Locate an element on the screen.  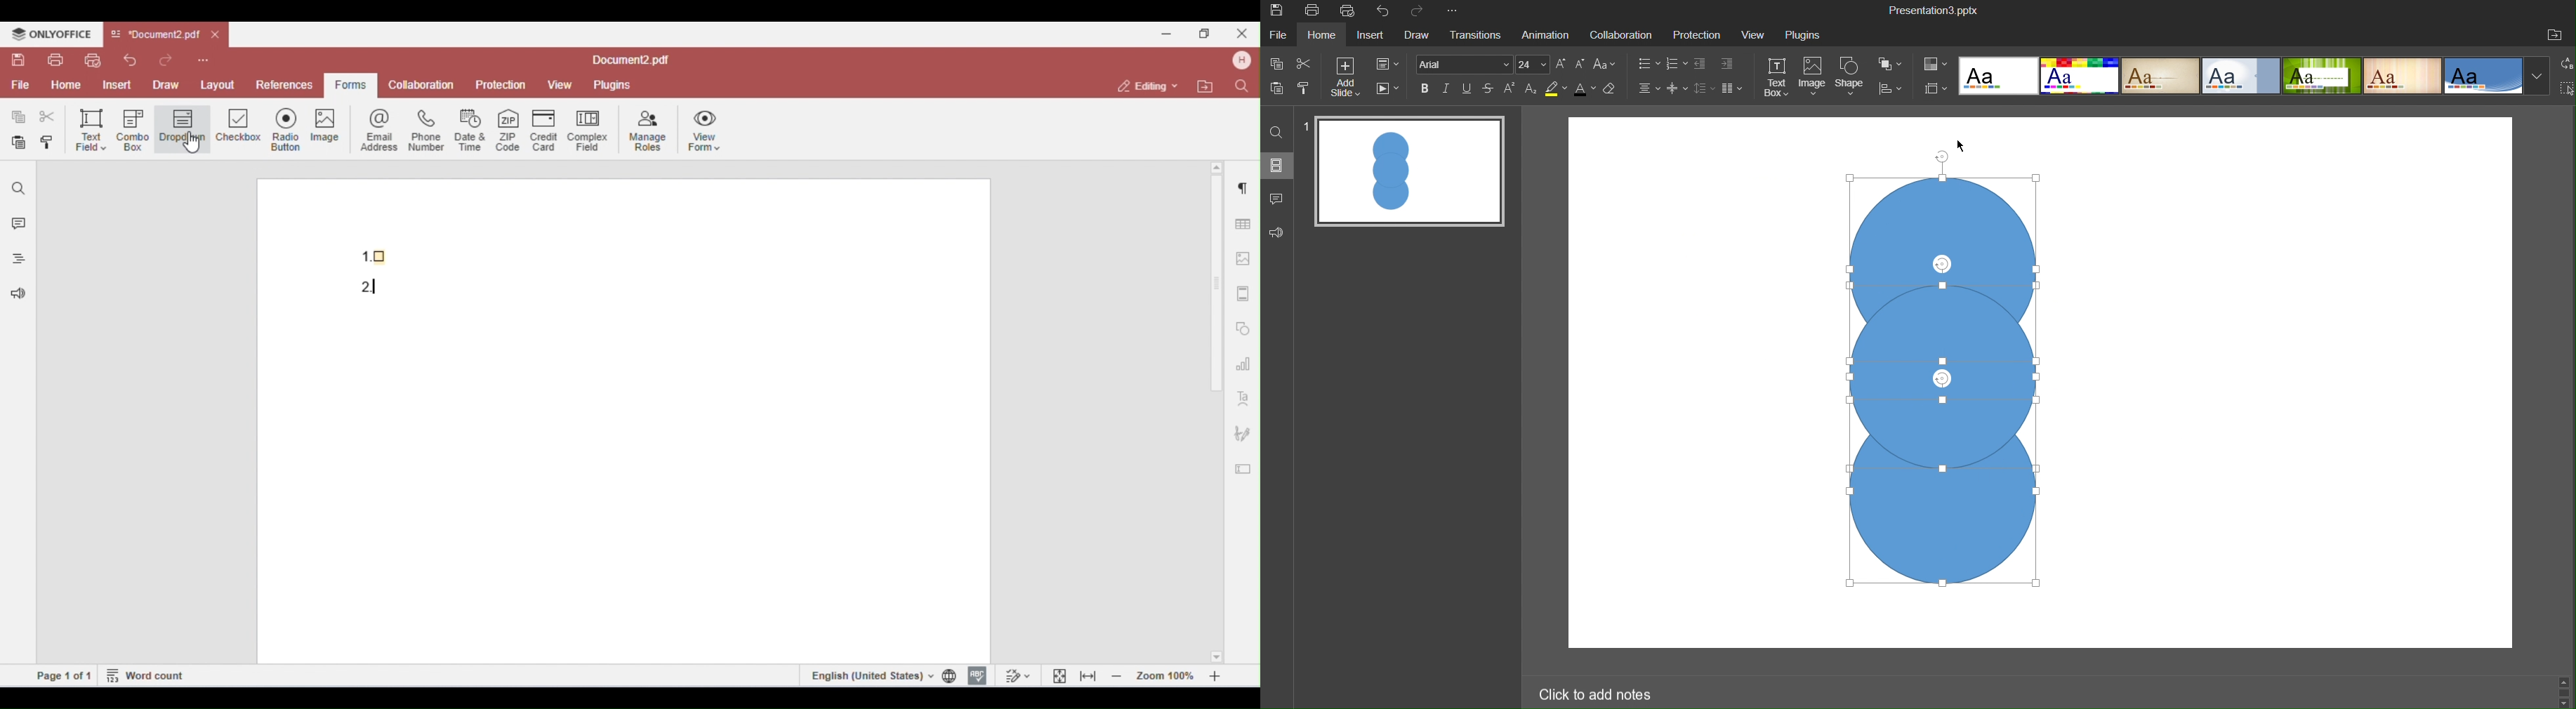
Columns is located at coordinates (1734, 88).